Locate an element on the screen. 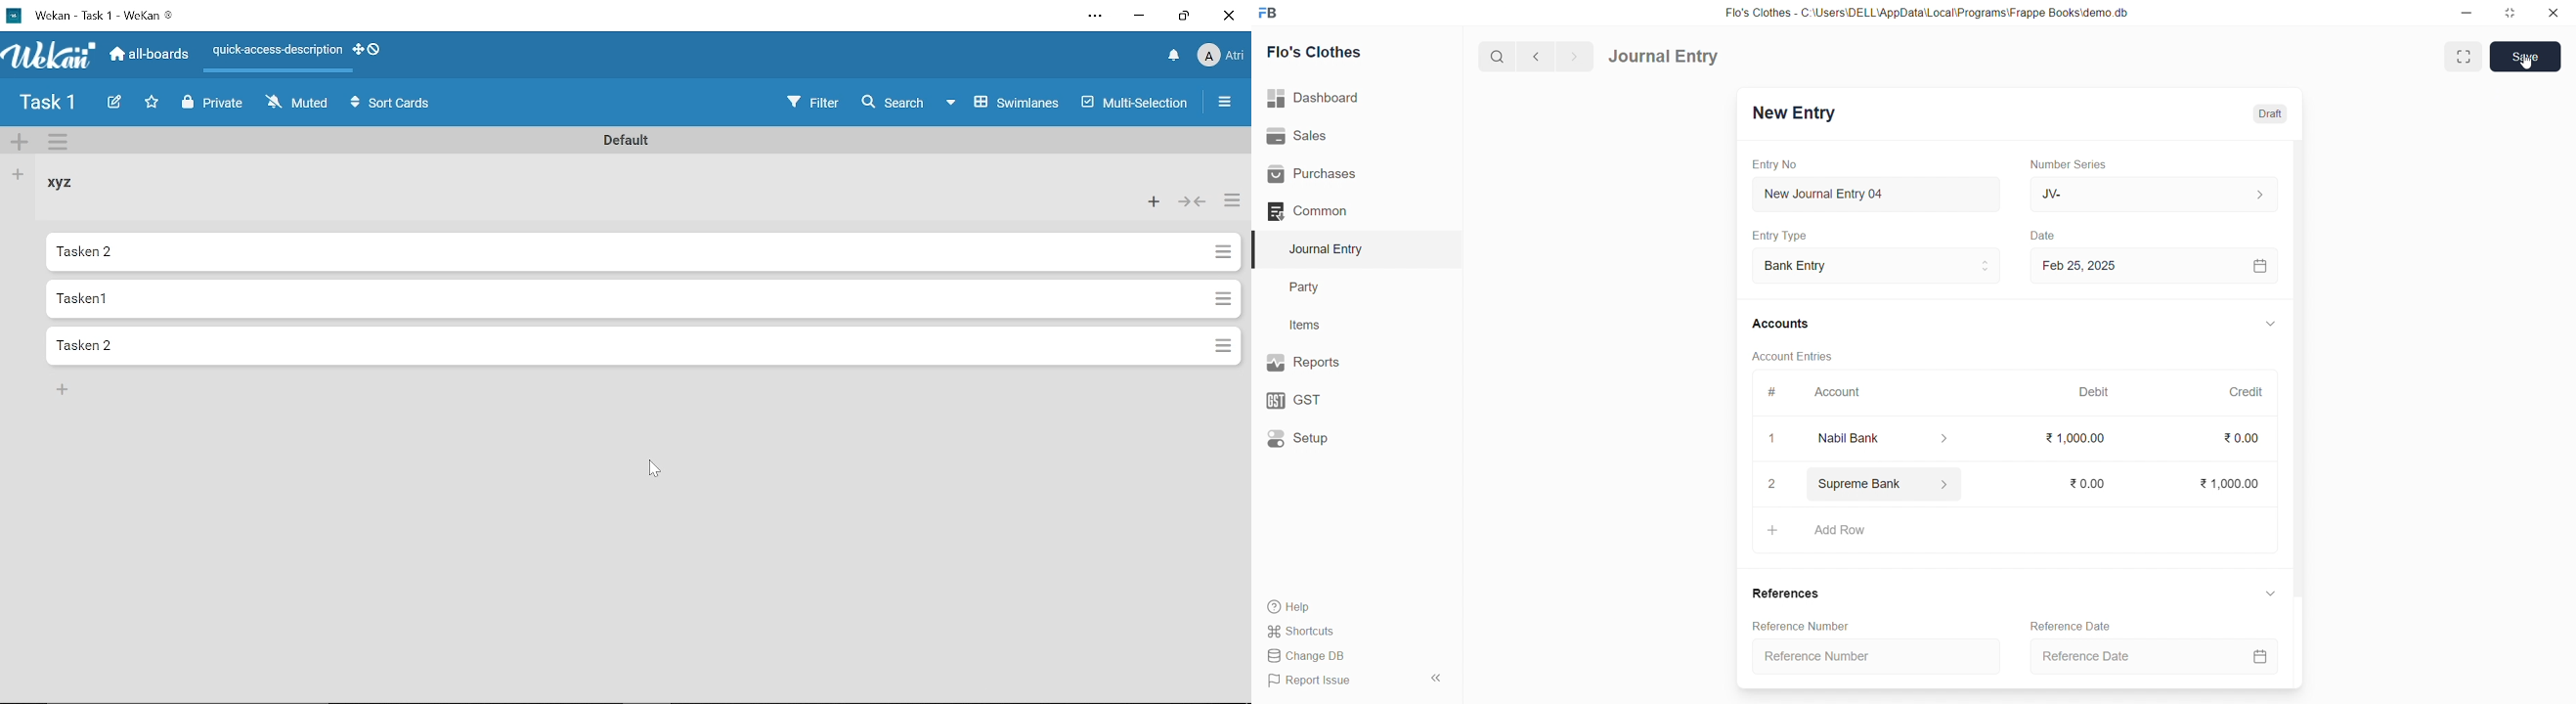 The height and width of the screenshot is (728, 2576). Cursor is located at coordinates (652, 468).